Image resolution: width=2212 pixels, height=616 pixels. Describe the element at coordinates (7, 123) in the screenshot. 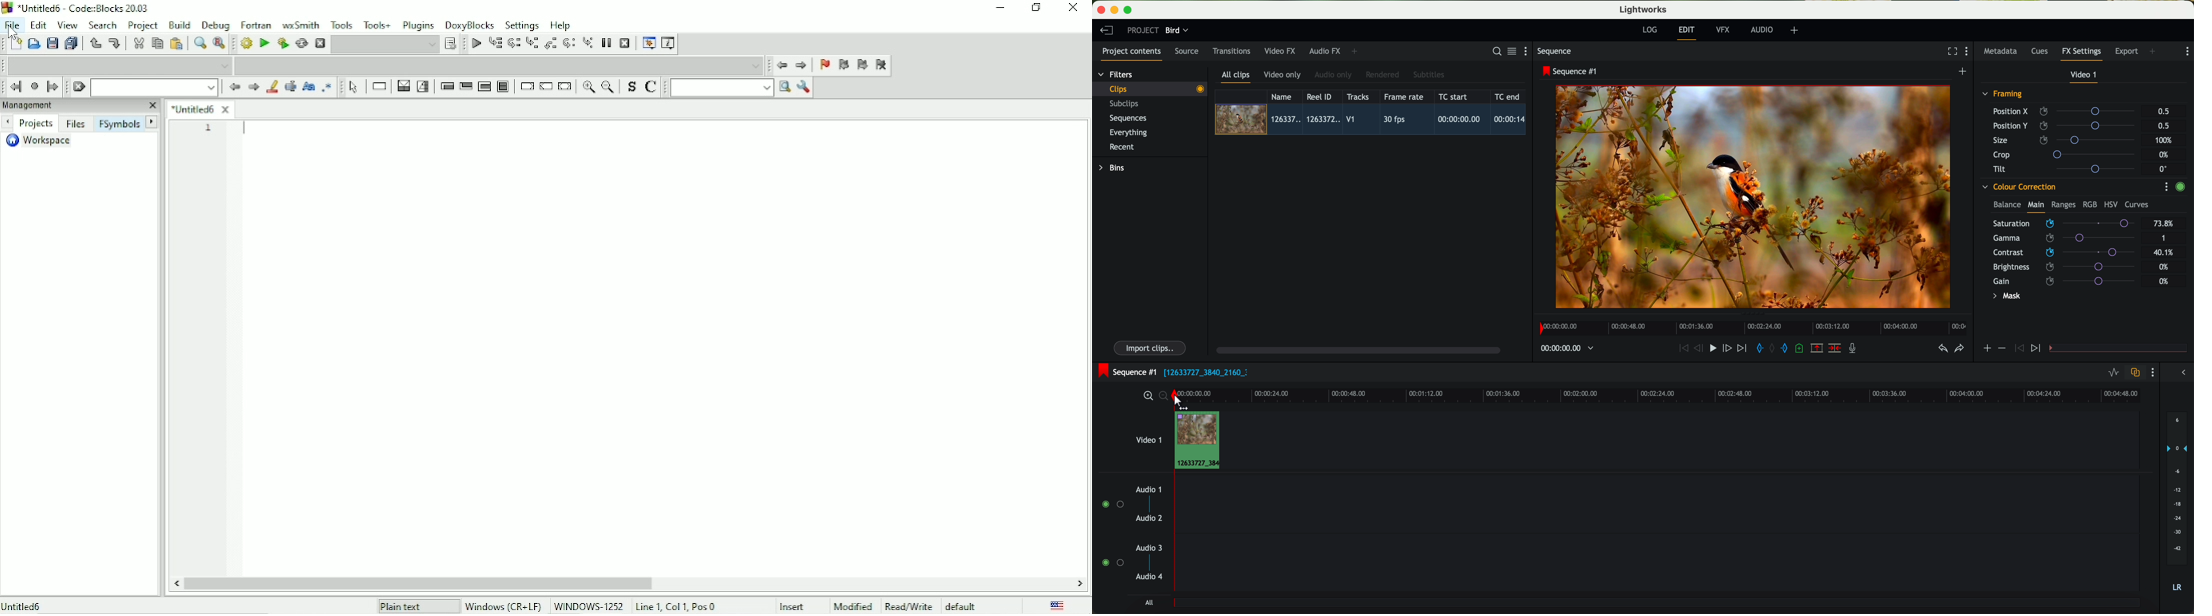

I see `Prev` at that location.